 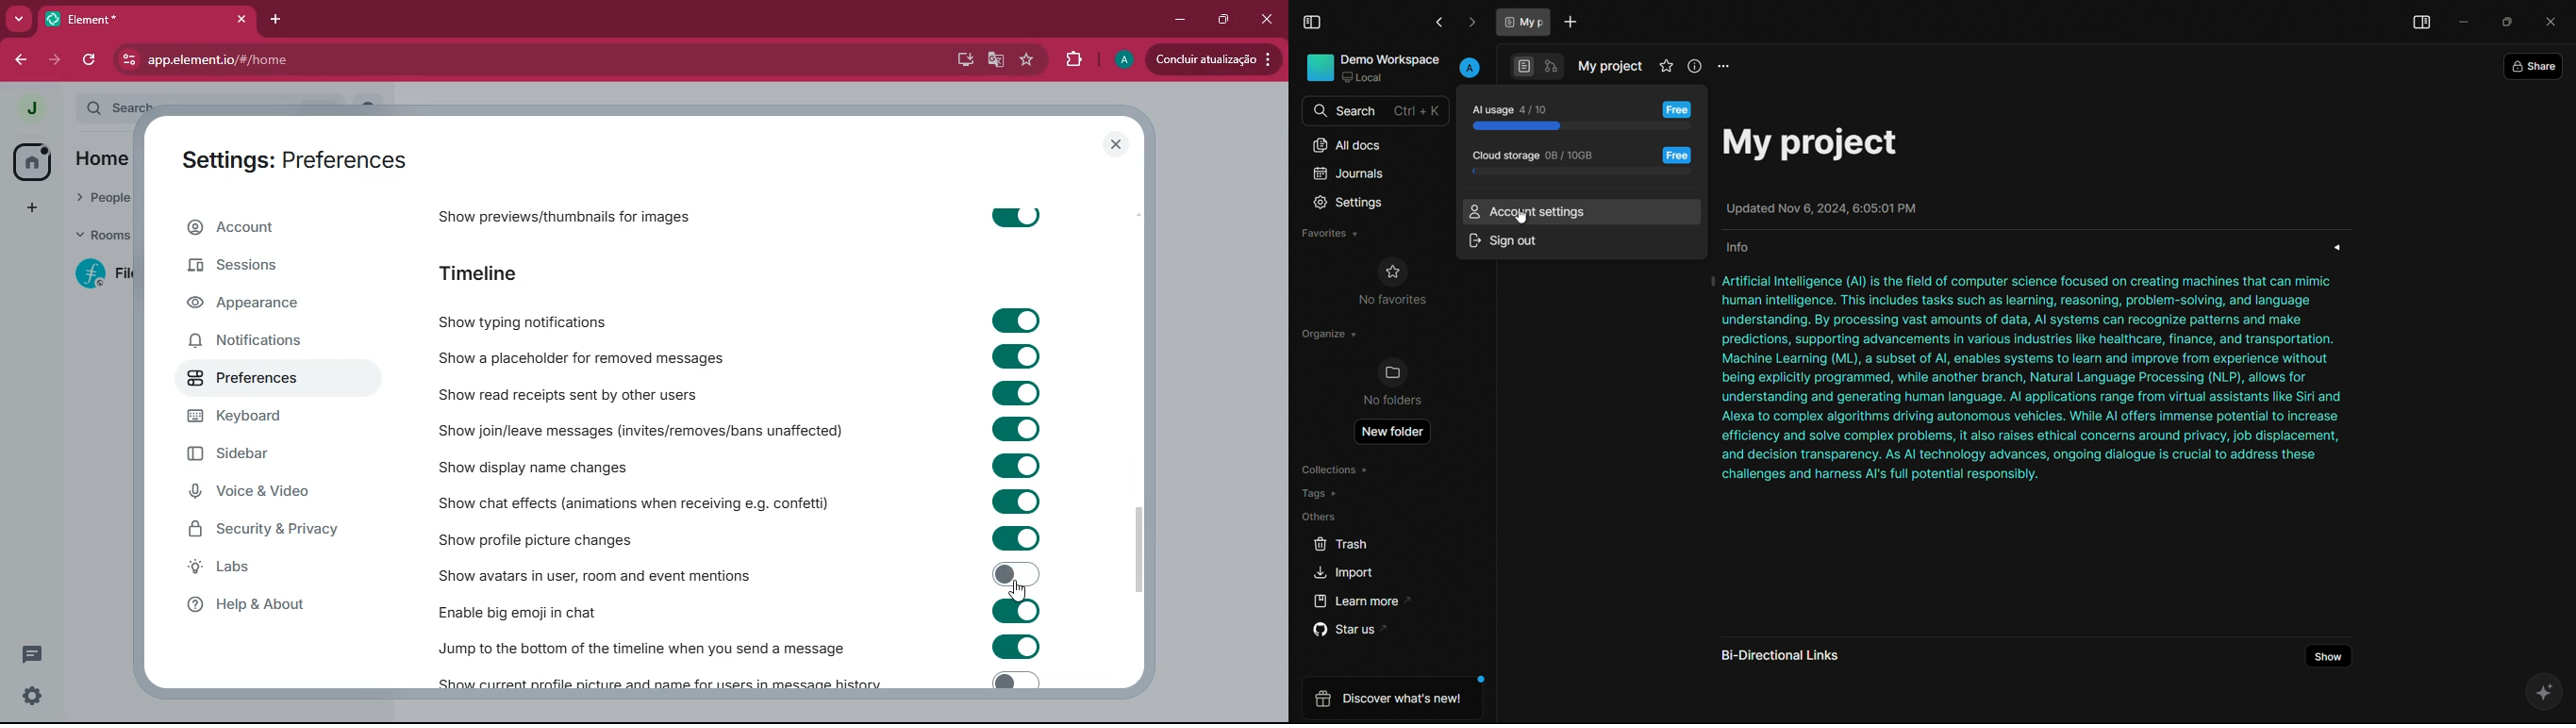 I want to click on toggle on , so click(x=1020, y=429).